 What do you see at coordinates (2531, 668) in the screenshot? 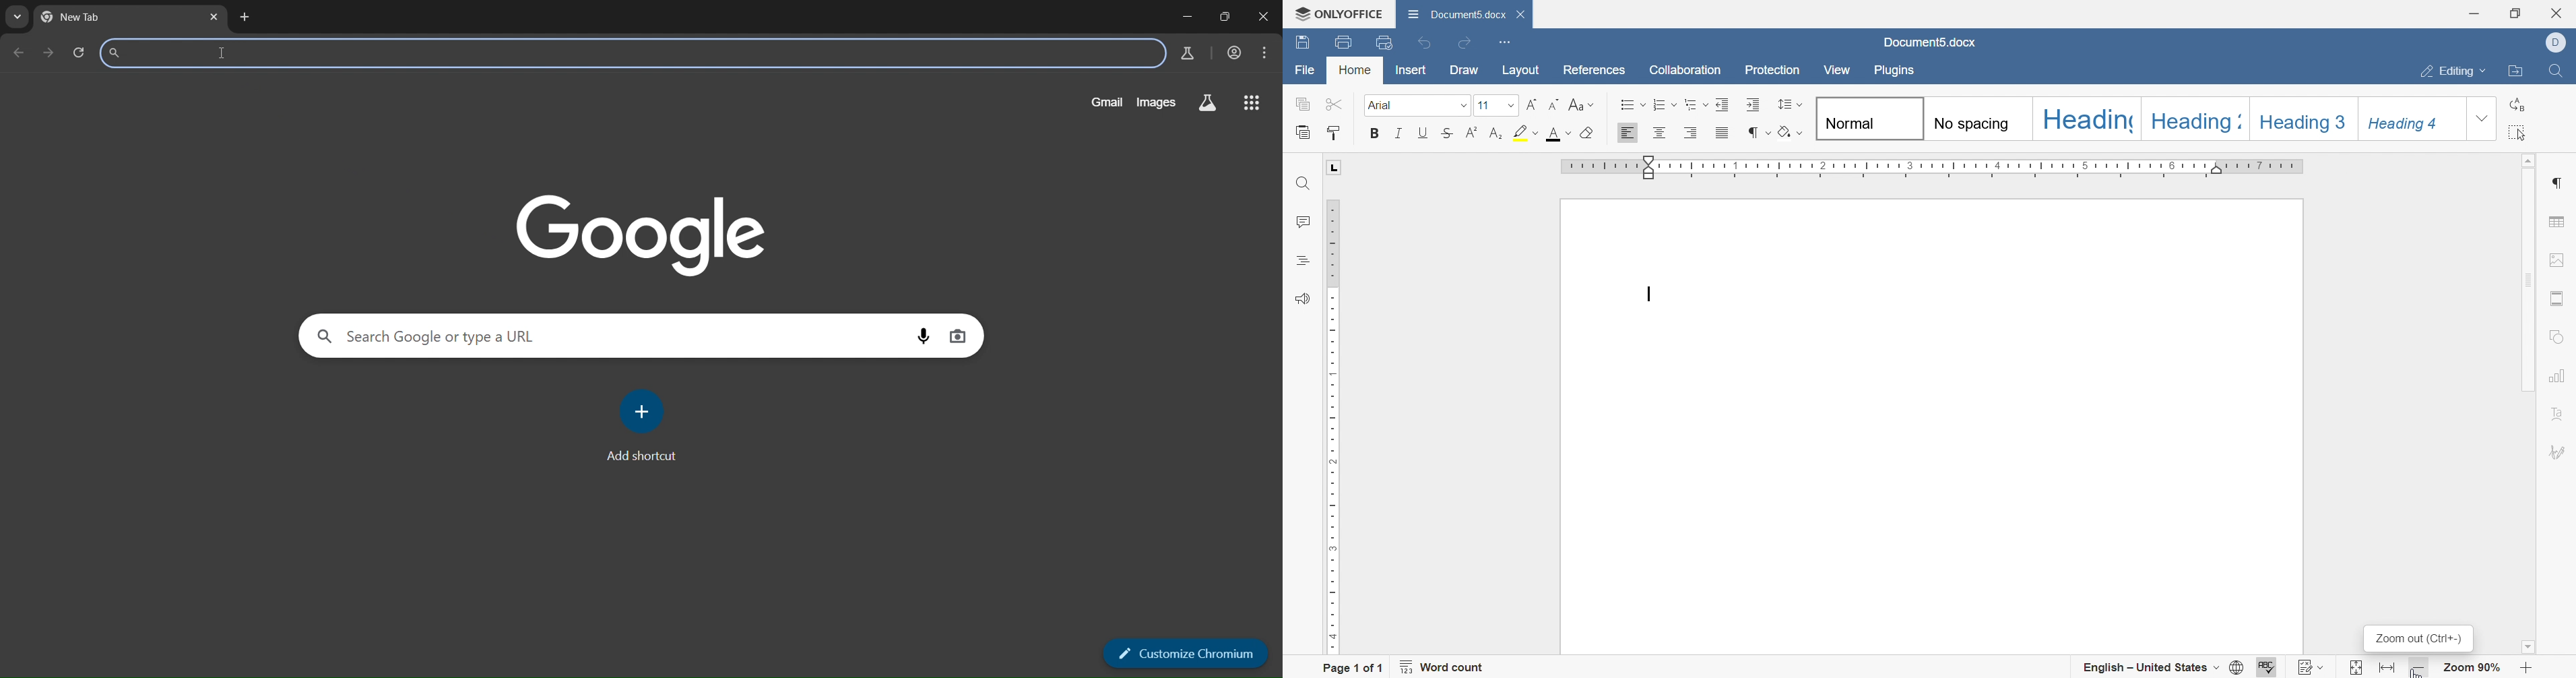
I see `zoom in` at bounding box center [2531, 668].